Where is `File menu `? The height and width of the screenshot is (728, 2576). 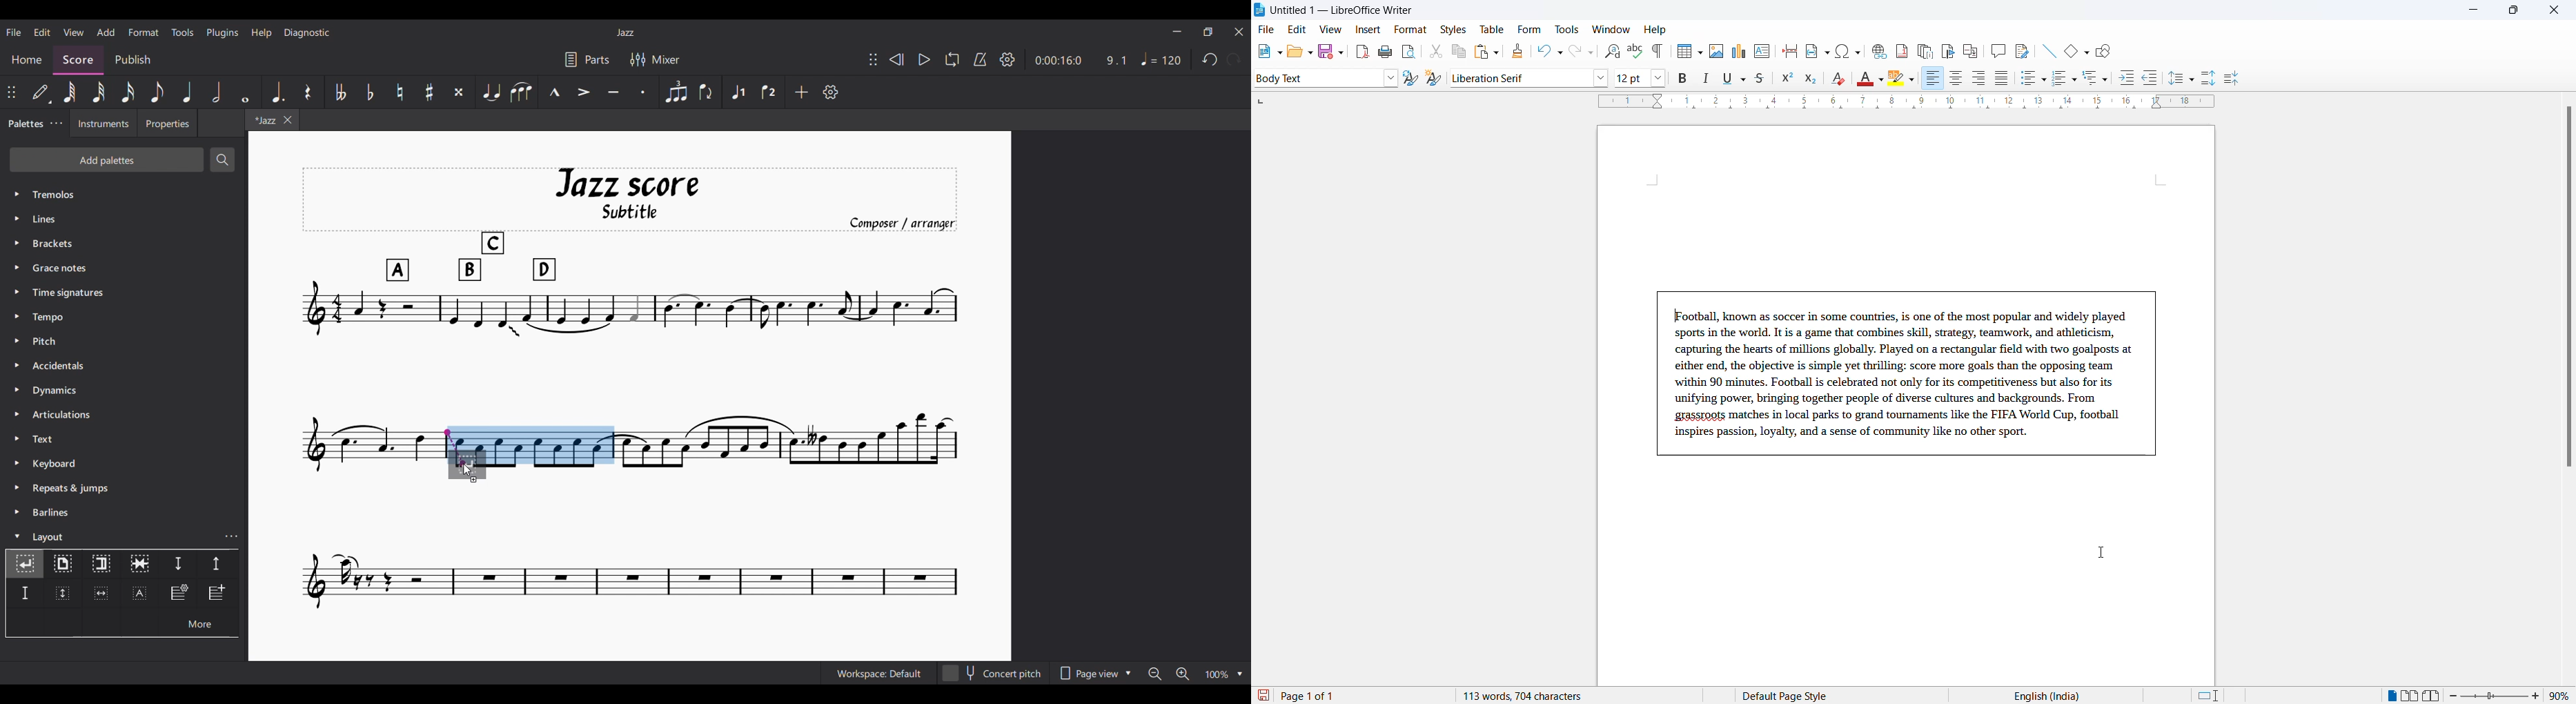
File menu  is located at coordinates (14, 33).